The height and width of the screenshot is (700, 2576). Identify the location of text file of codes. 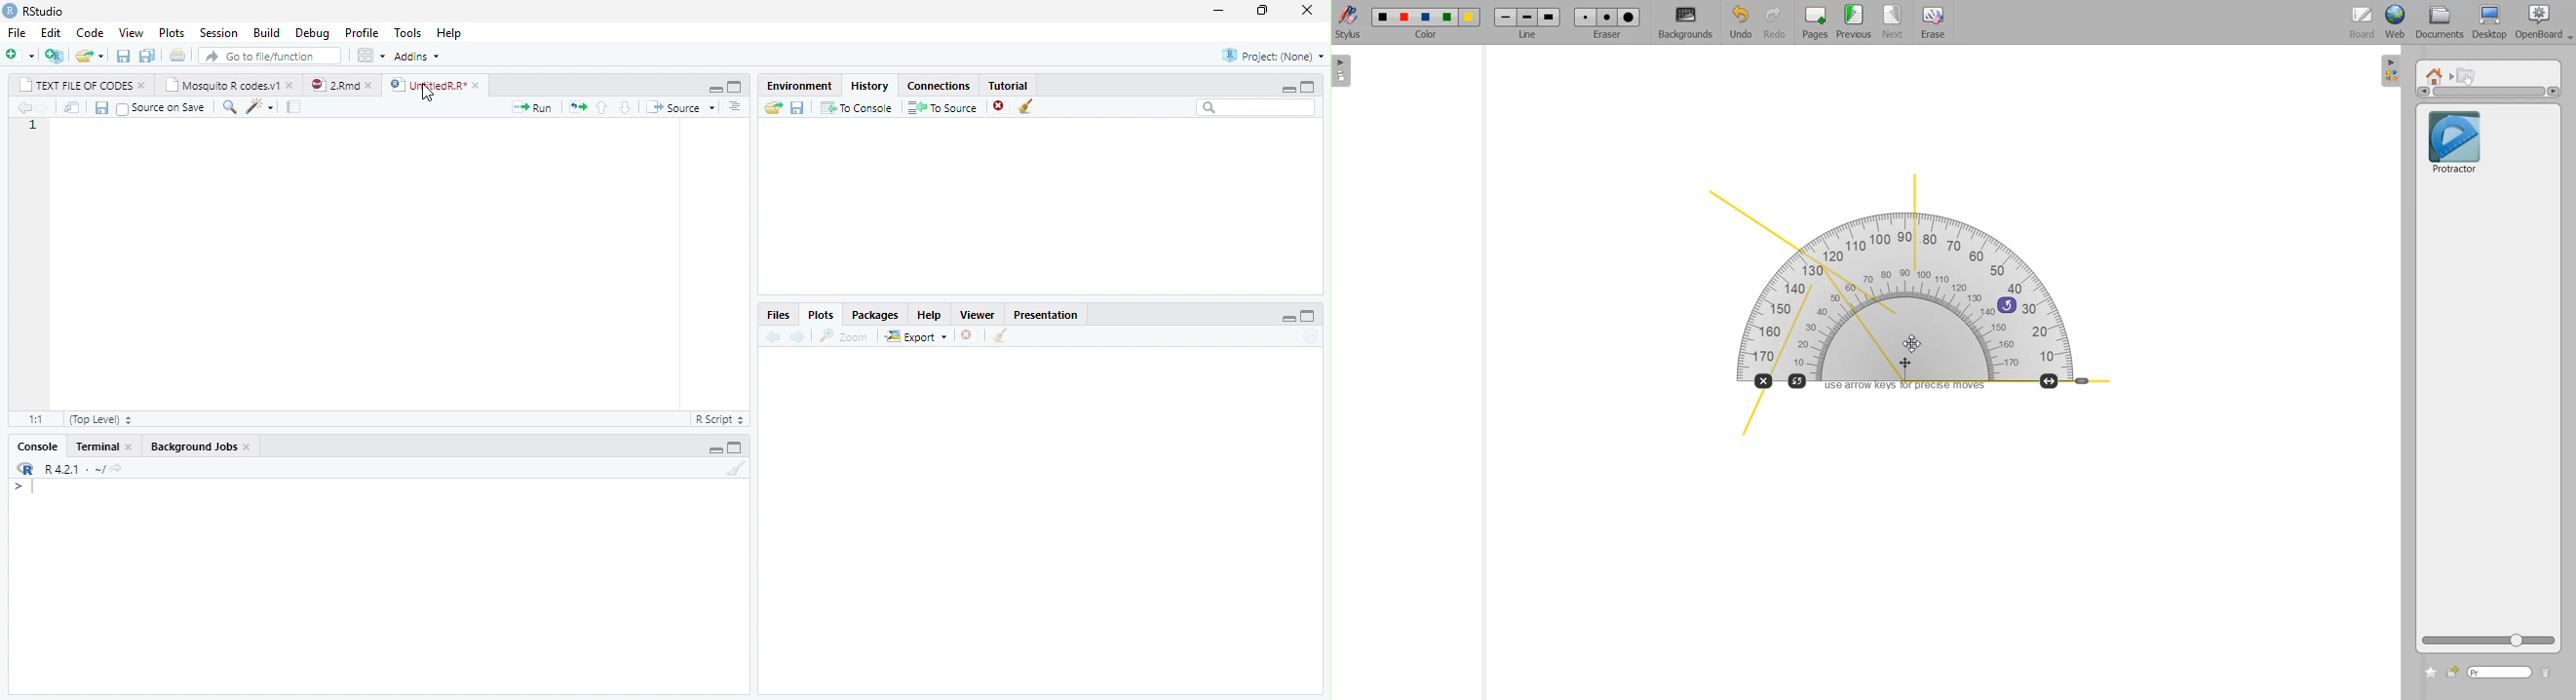
(76, 86).